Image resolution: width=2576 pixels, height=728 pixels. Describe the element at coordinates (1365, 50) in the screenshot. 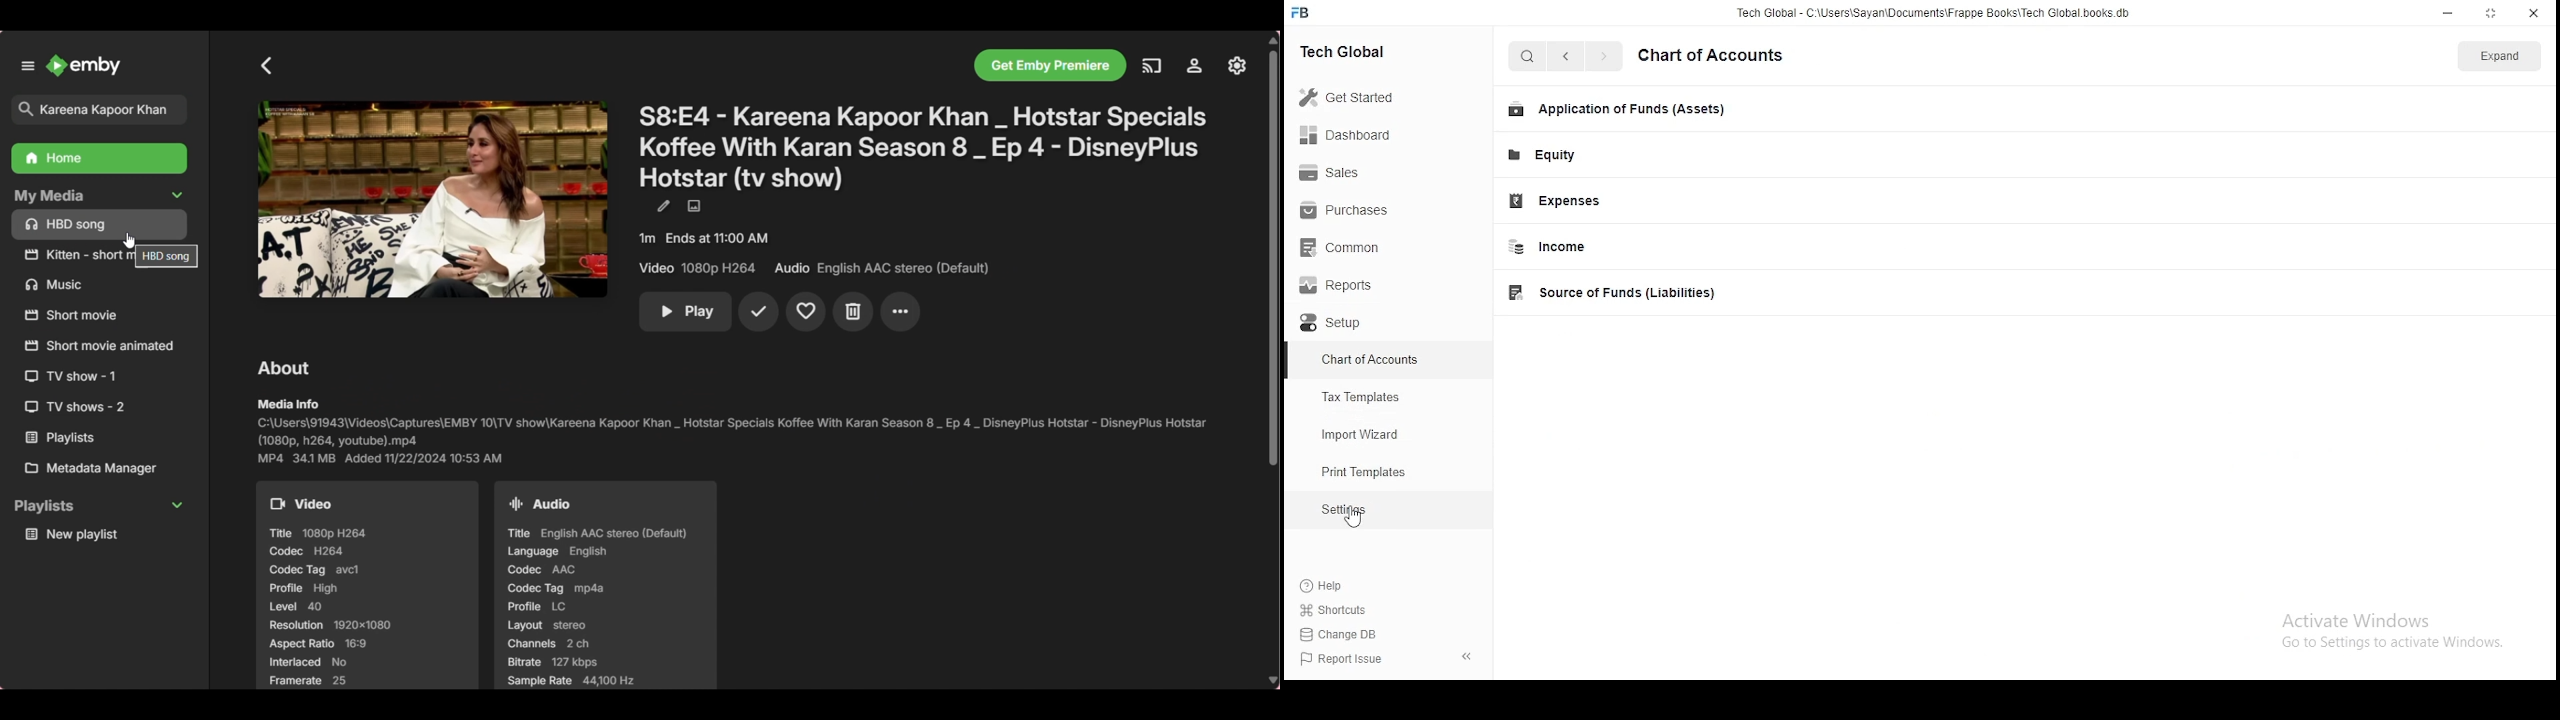

I see `Tech Global` at that location.